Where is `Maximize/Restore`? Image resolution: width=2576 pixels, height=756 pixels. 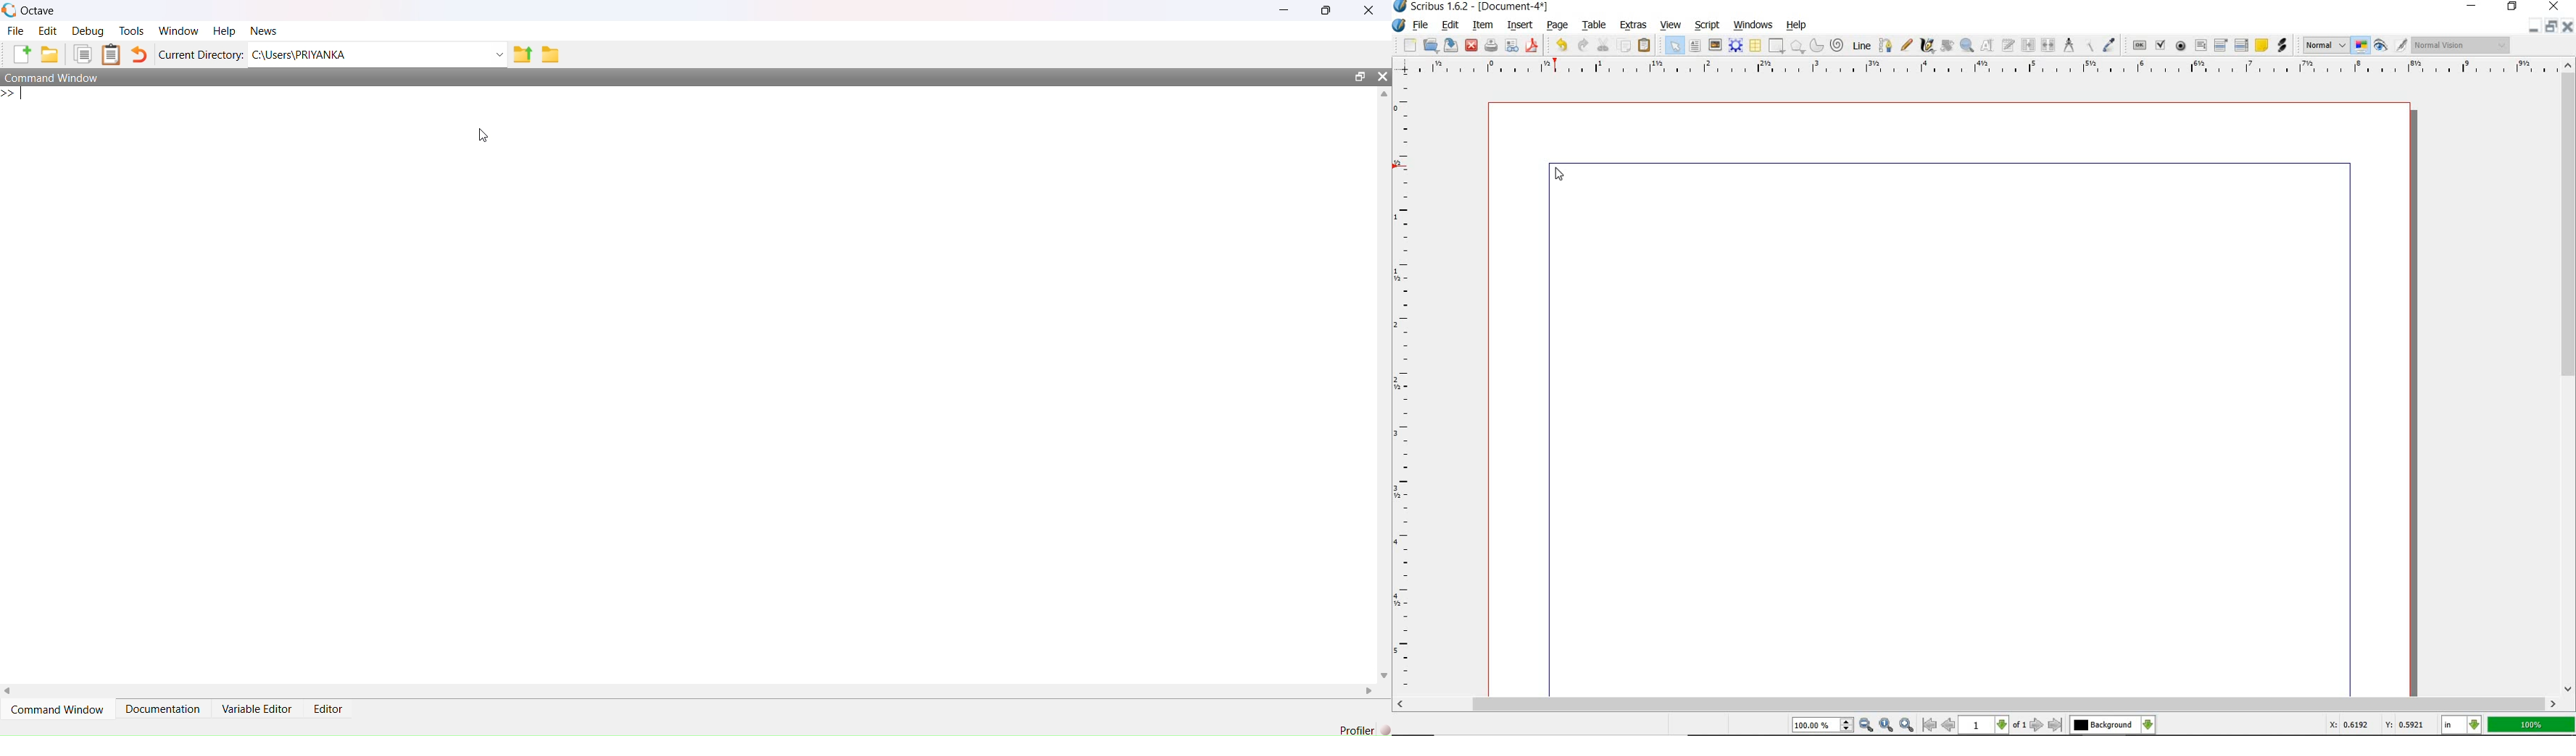
Maximize/Restore is located at coordinates (1360, 78).